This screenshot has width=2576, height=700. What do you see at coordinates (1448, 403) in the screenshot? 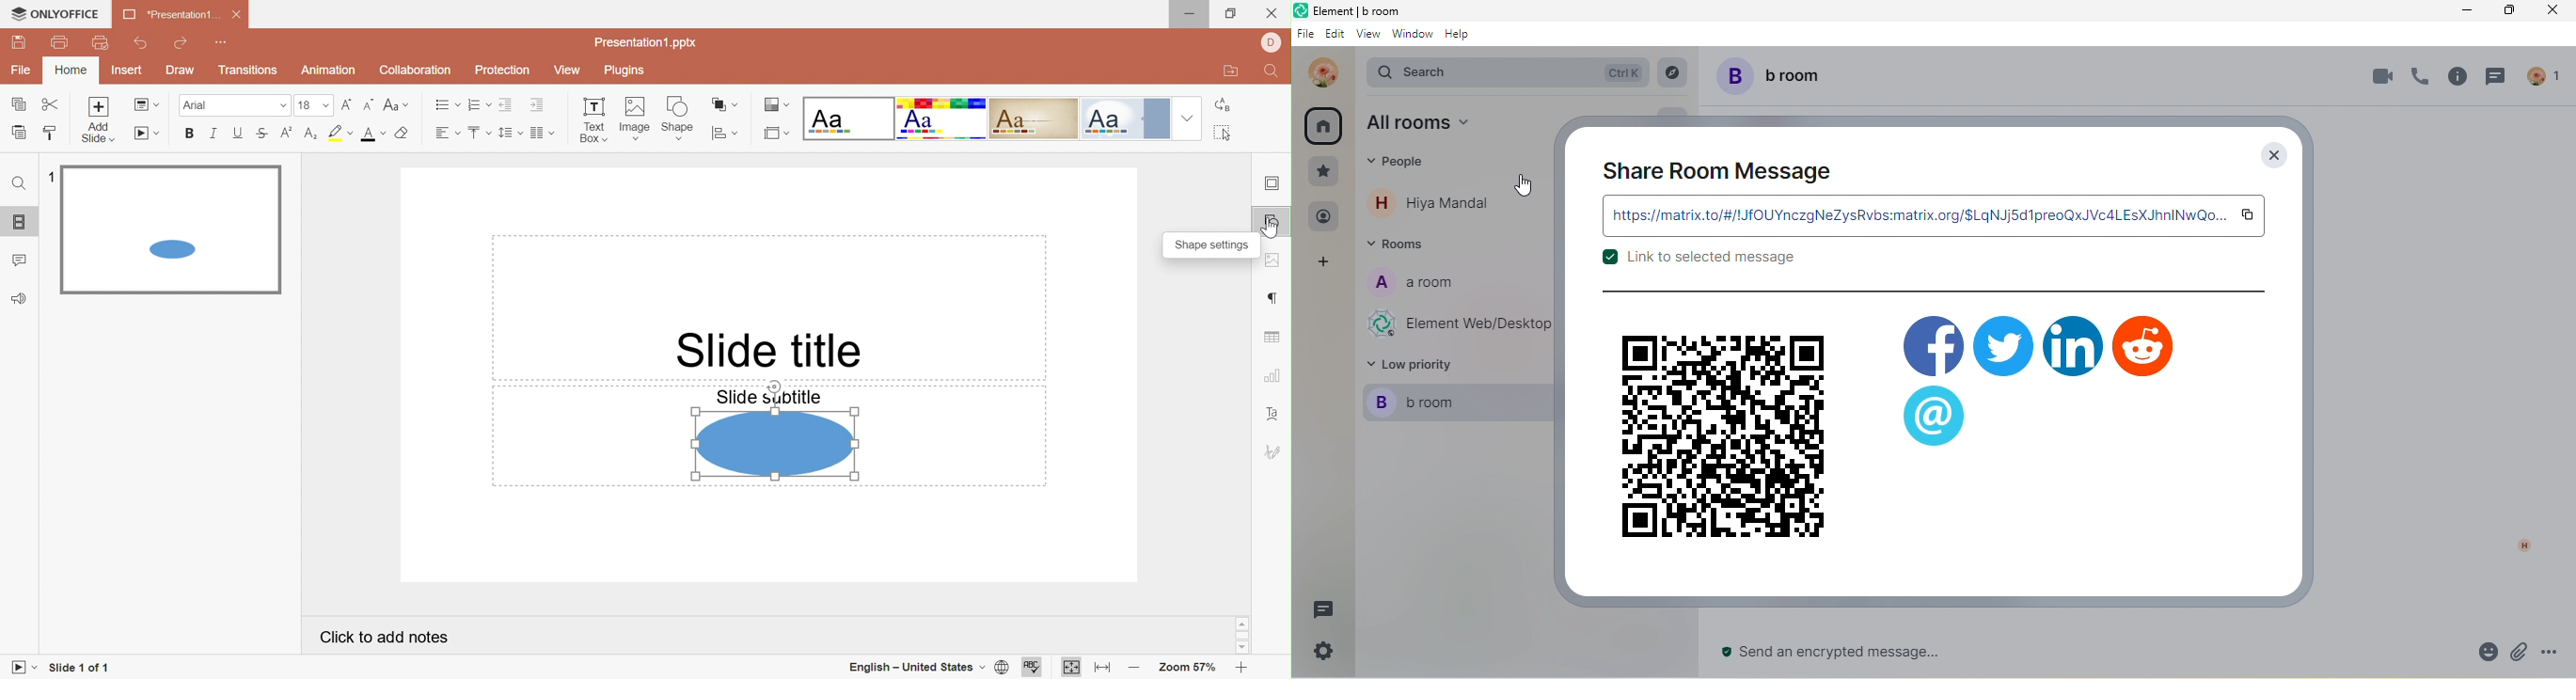
I see `b room` at bounding box center [1448, 403].